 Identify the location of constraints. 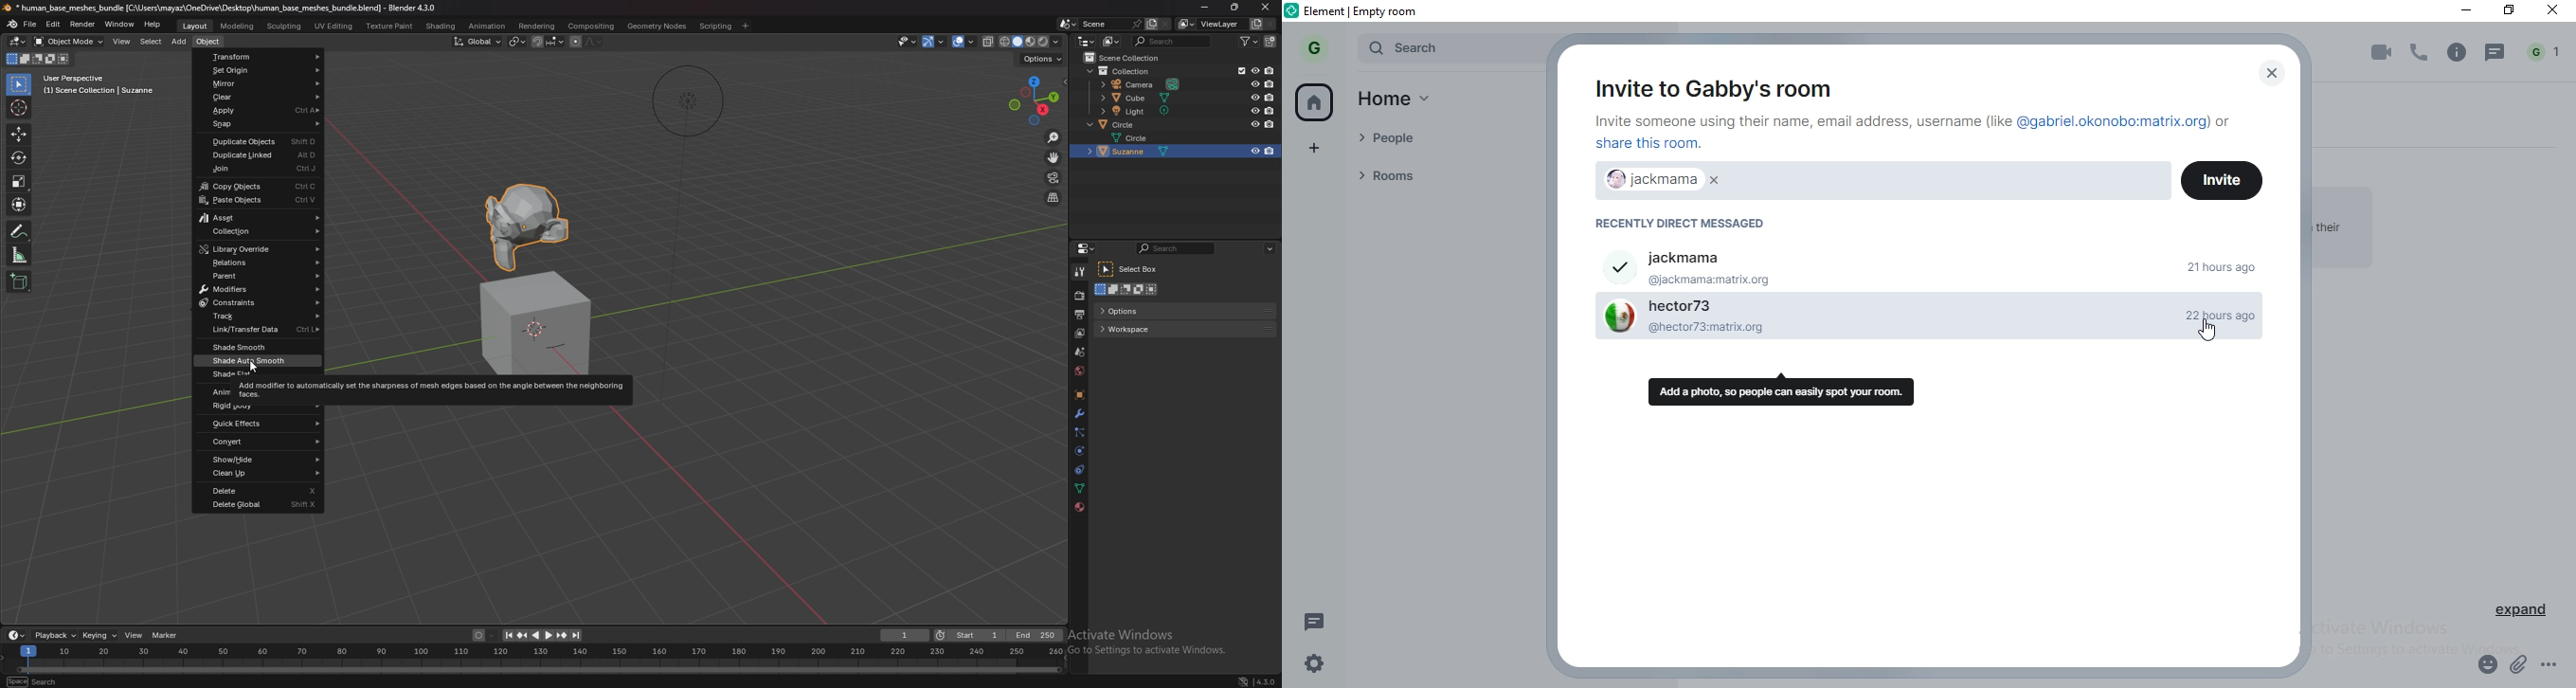
(1081, 470).